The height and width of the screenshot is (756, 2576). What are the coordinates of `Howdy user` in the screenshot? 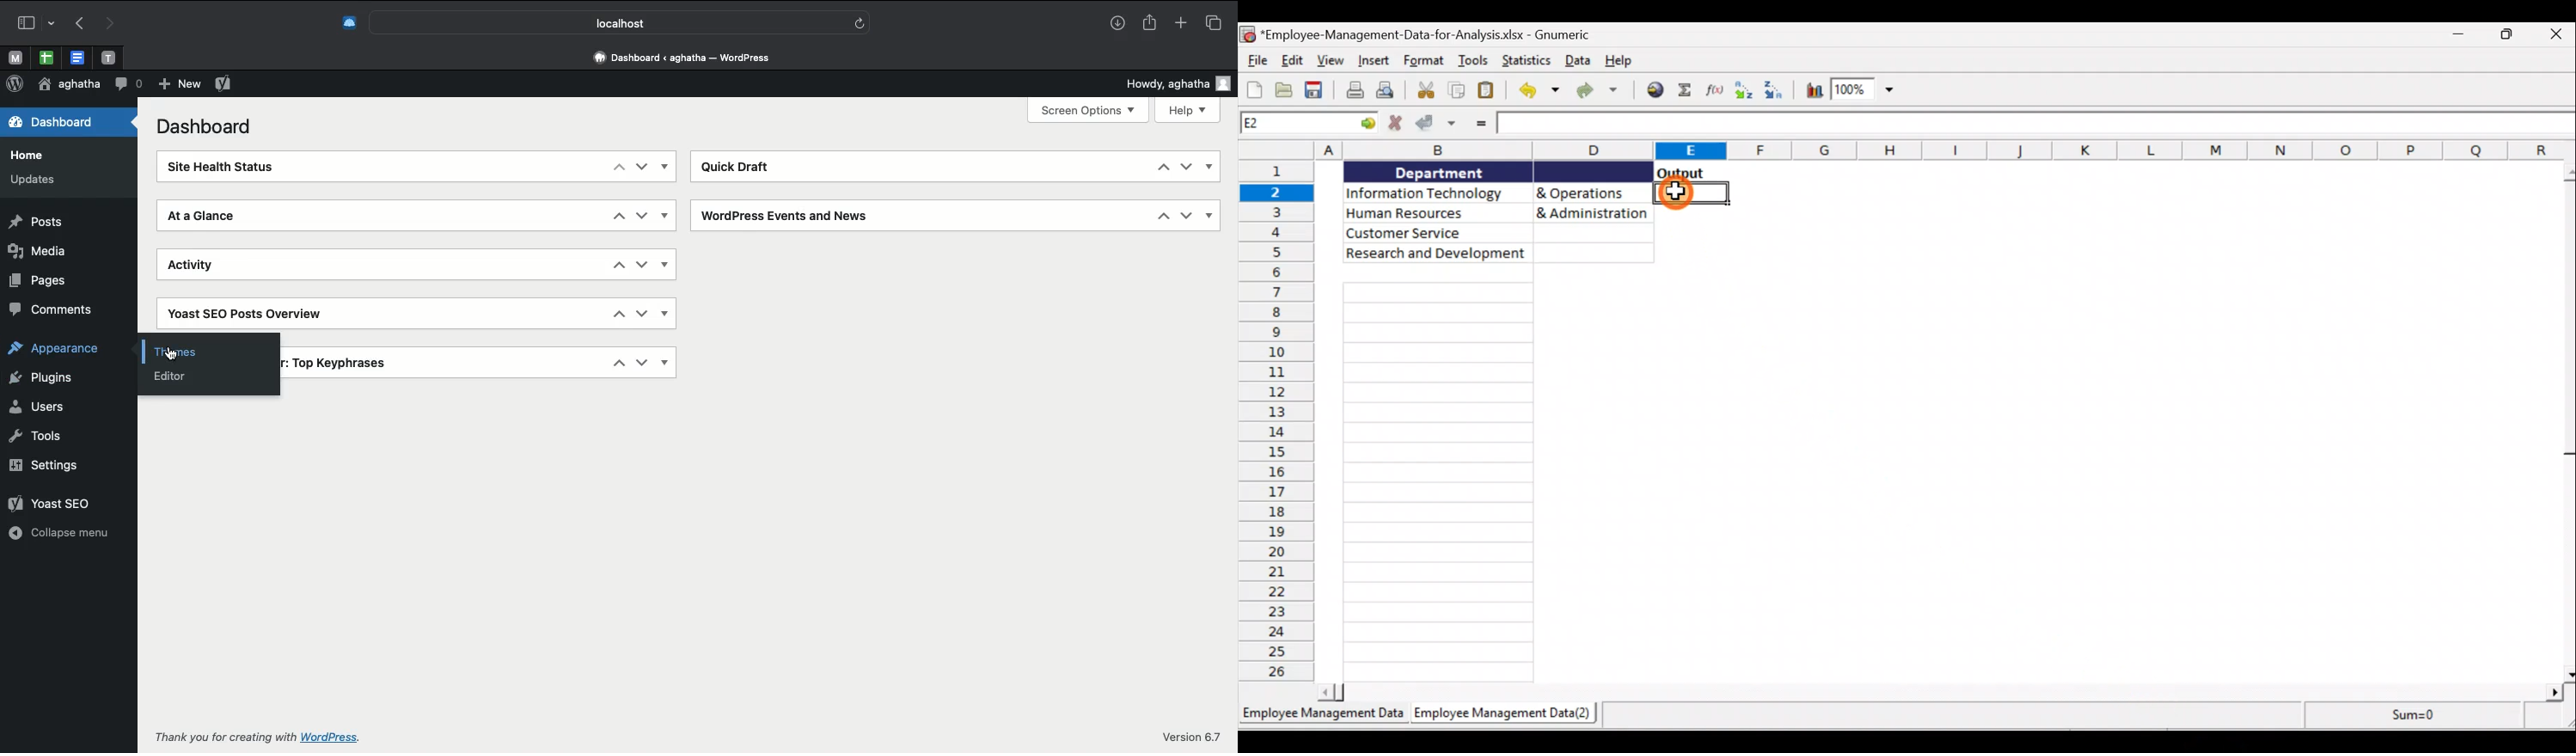 It's located at (1173, 83).